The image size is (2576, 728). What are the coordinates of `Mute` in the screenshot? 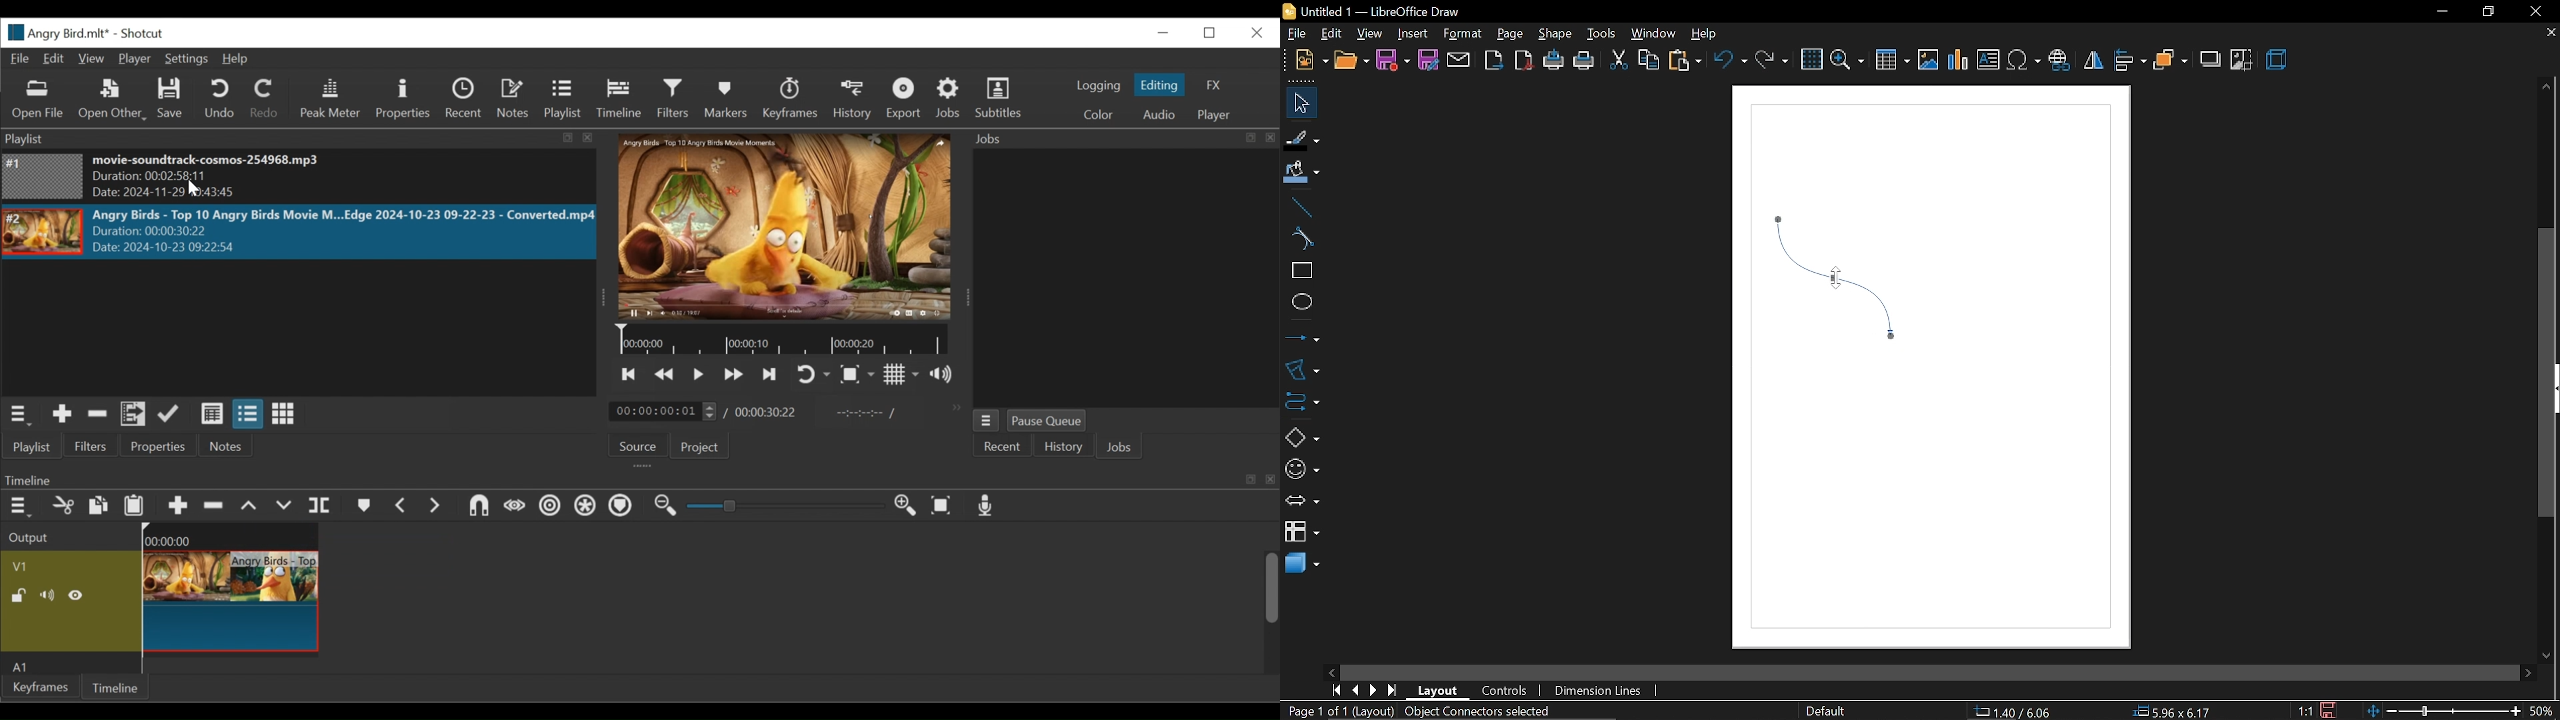 It's located at (49, 595).